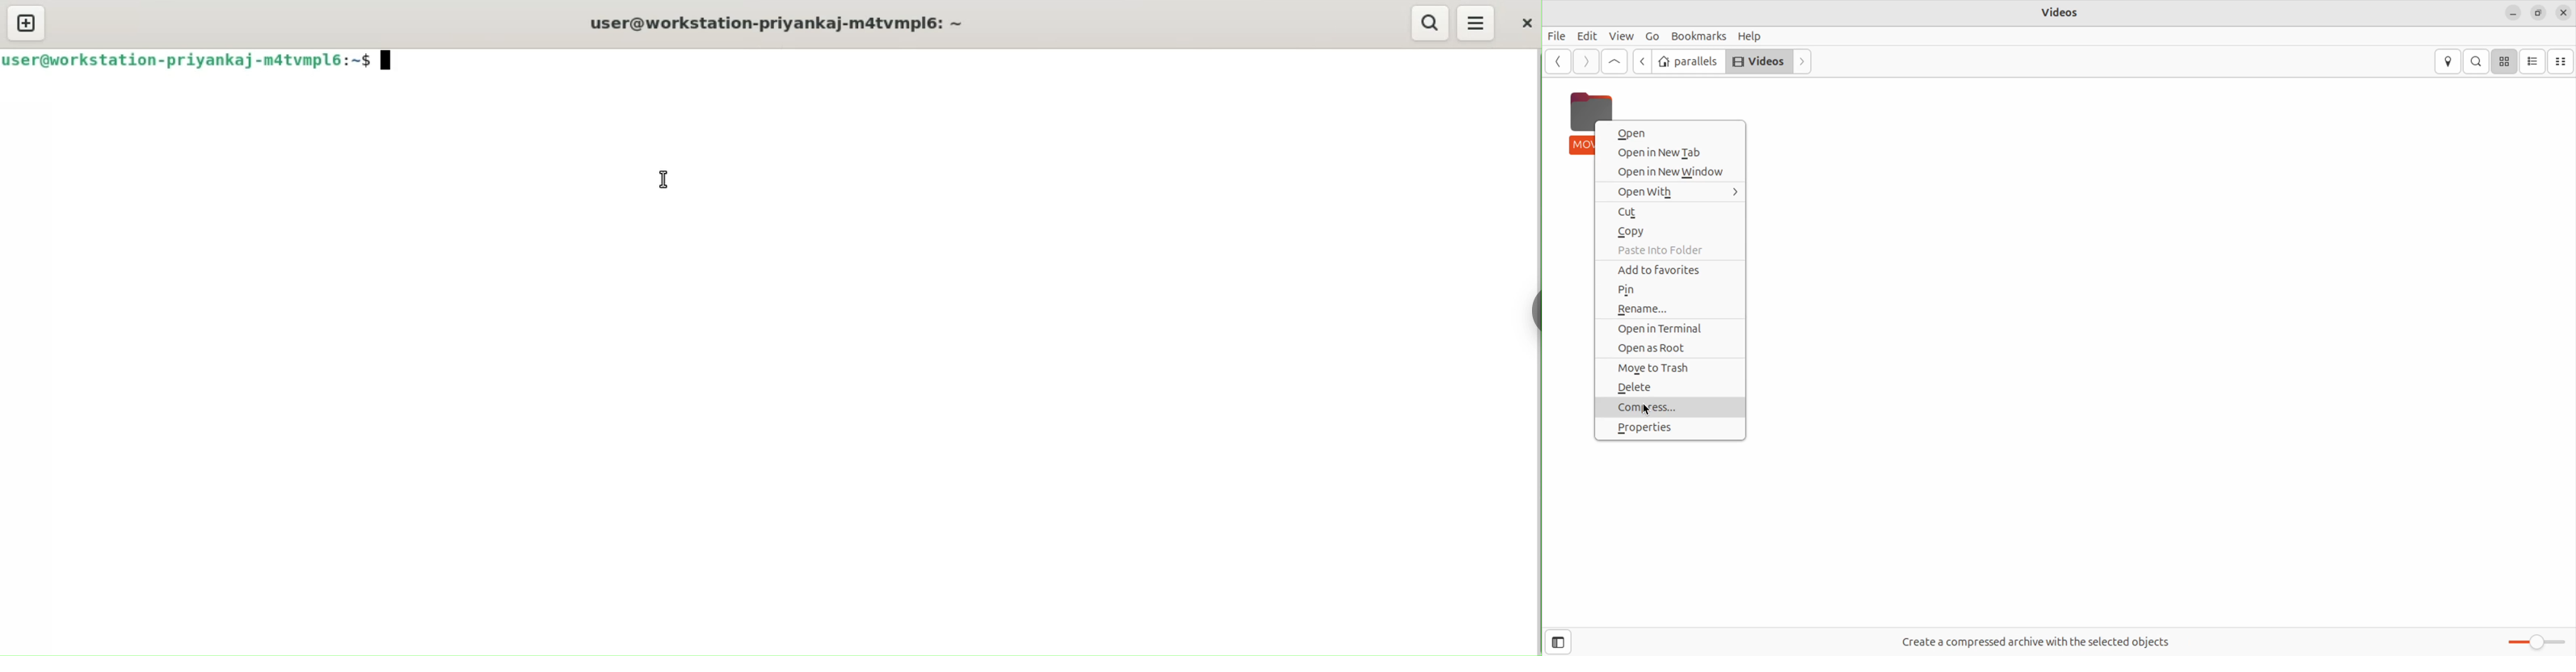 The image size is (2576, 672). Describe the element at coordinates (2532, 640) in the screenshot. I see `toggle zoom bar` at that location.